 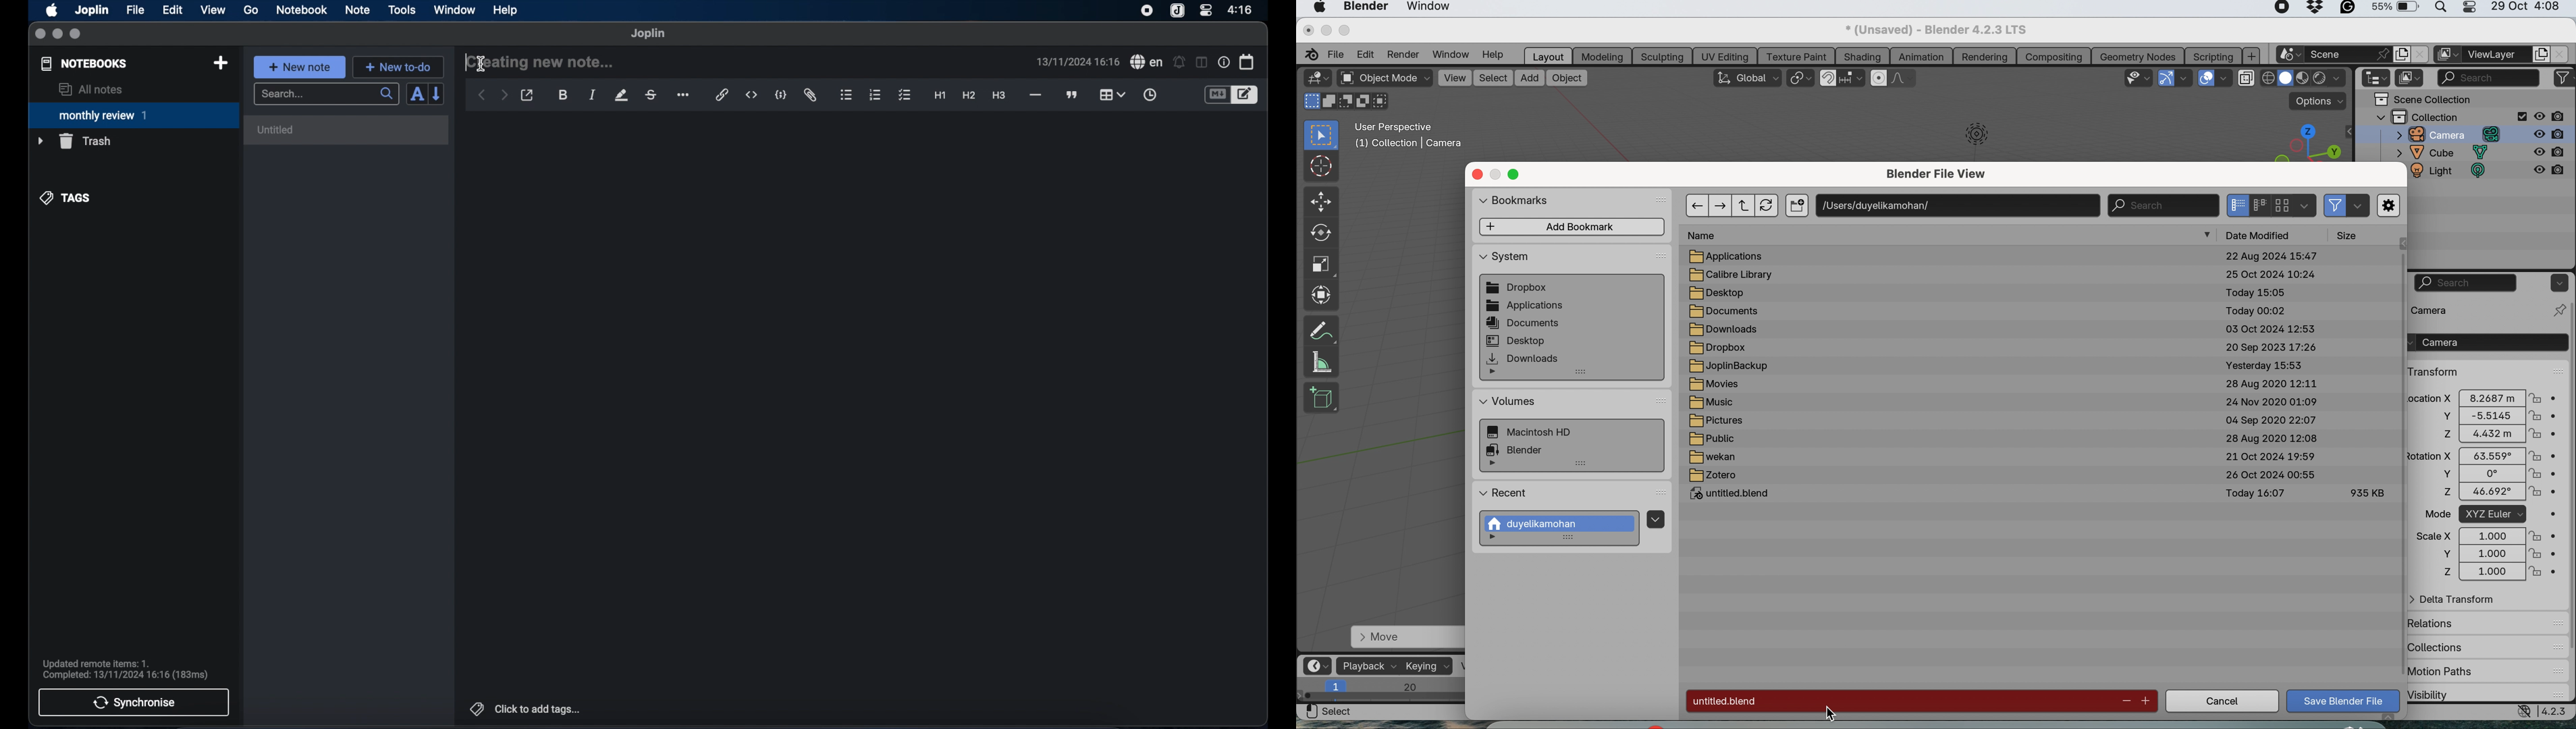 I want to click on snap, so click(x=1829, y=79).